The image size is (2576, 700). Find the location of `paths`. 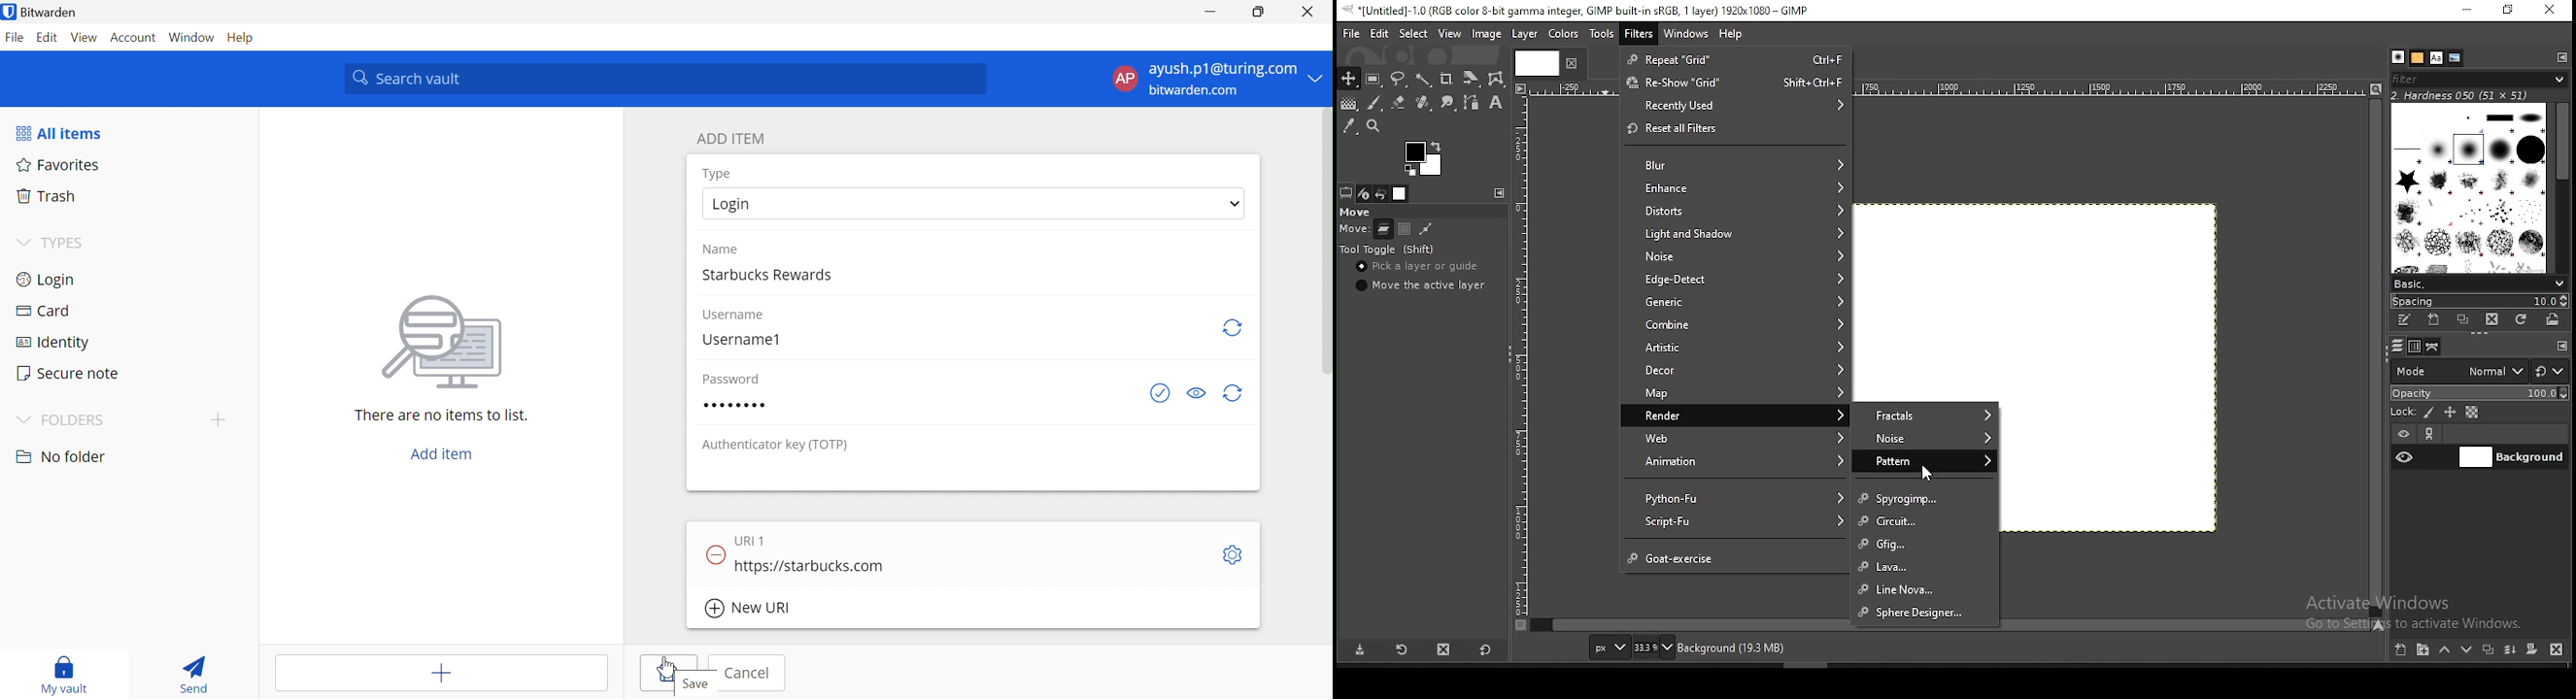

paths is located at coordinates (2436, 348).